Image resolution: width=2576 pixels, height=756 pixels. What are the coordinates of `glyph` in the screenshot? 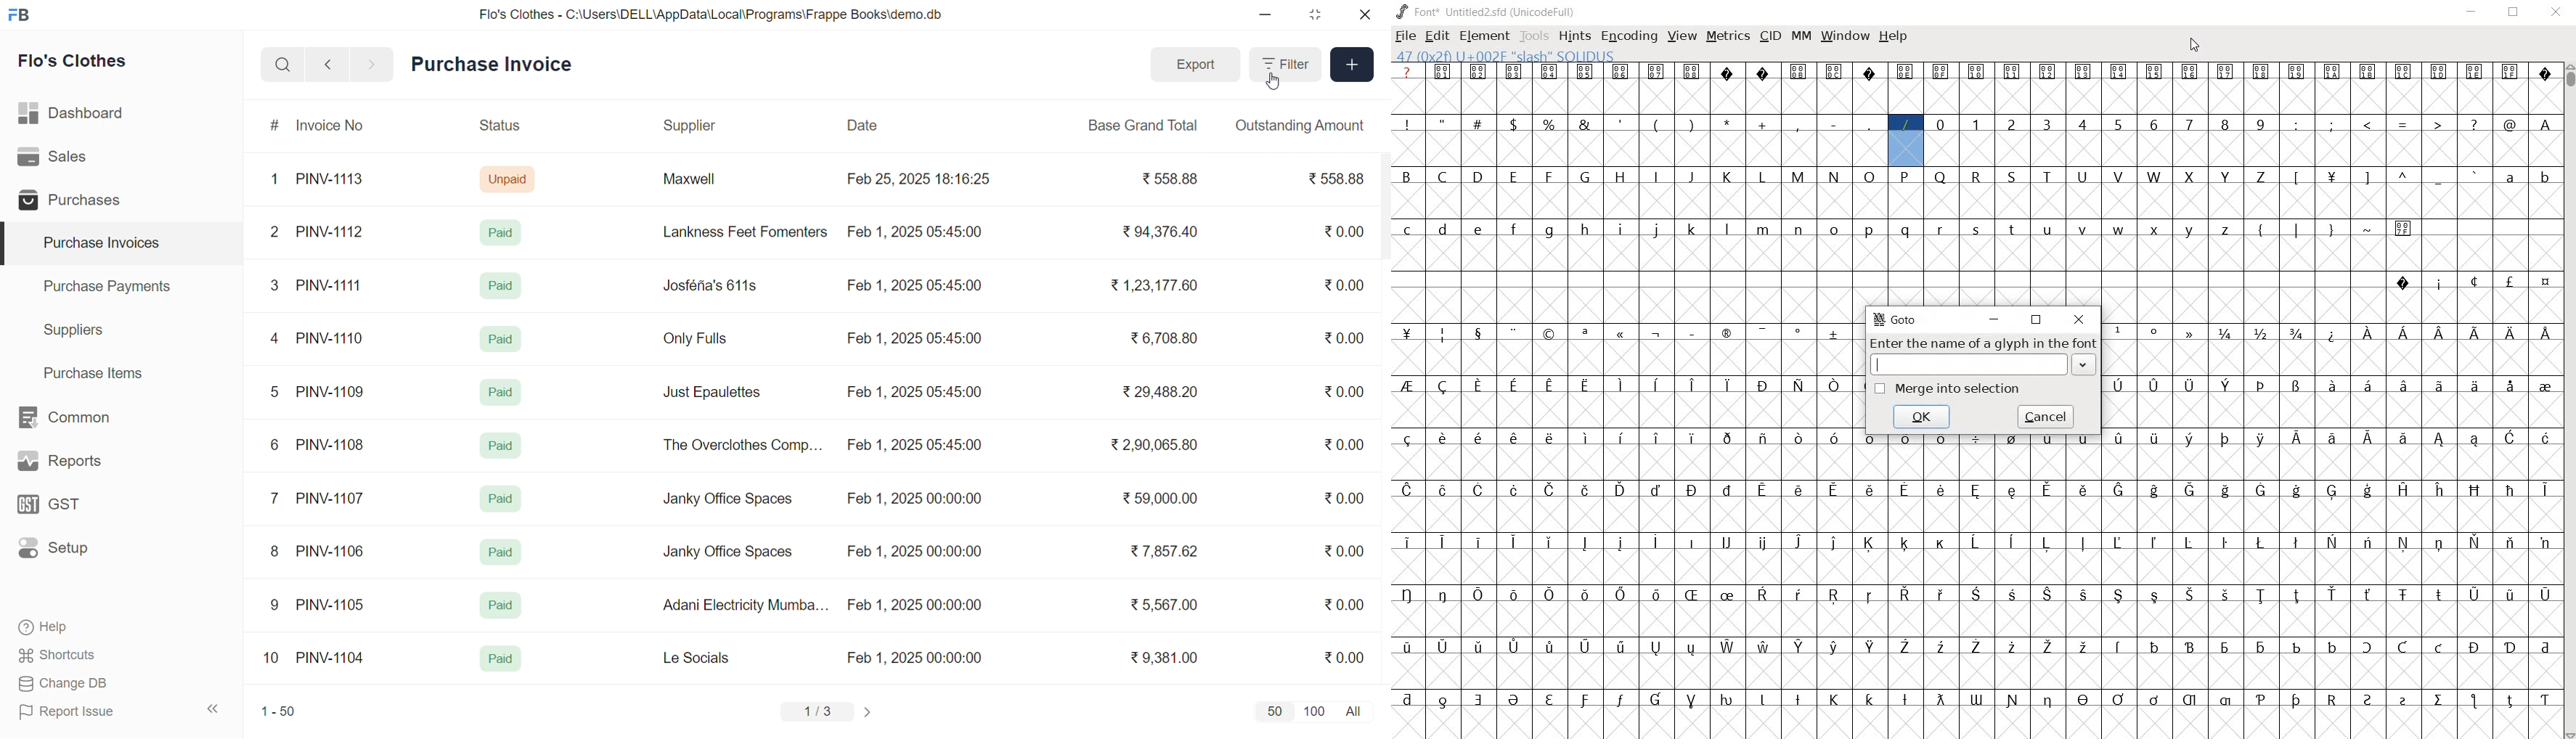 It's located at (2546, 75).